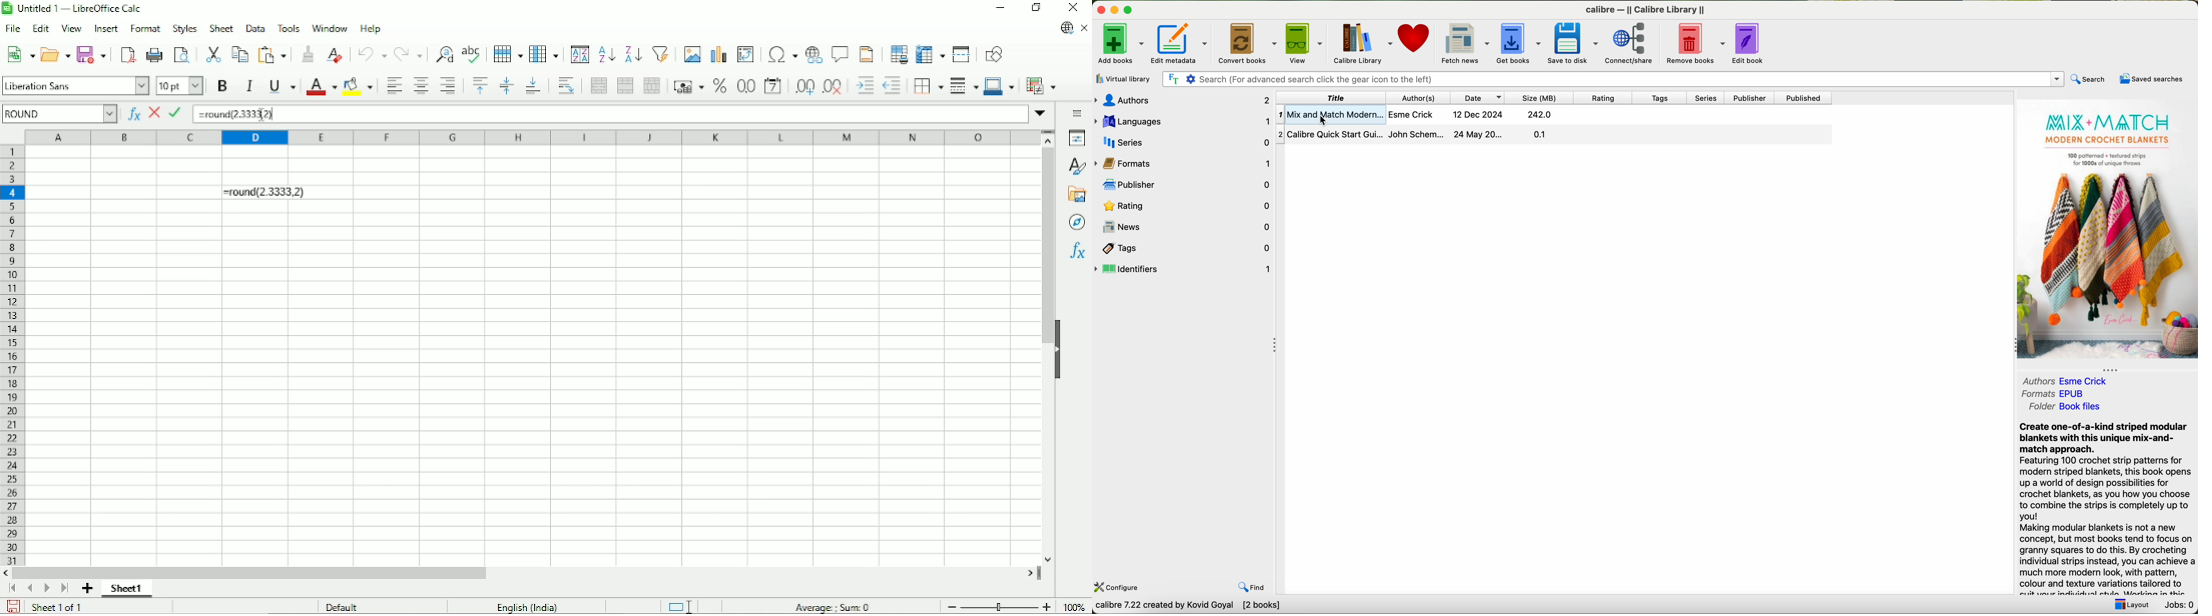 The height and width of the screenshot is (616, 2212). I want to click on Text color, so click(323, 86).